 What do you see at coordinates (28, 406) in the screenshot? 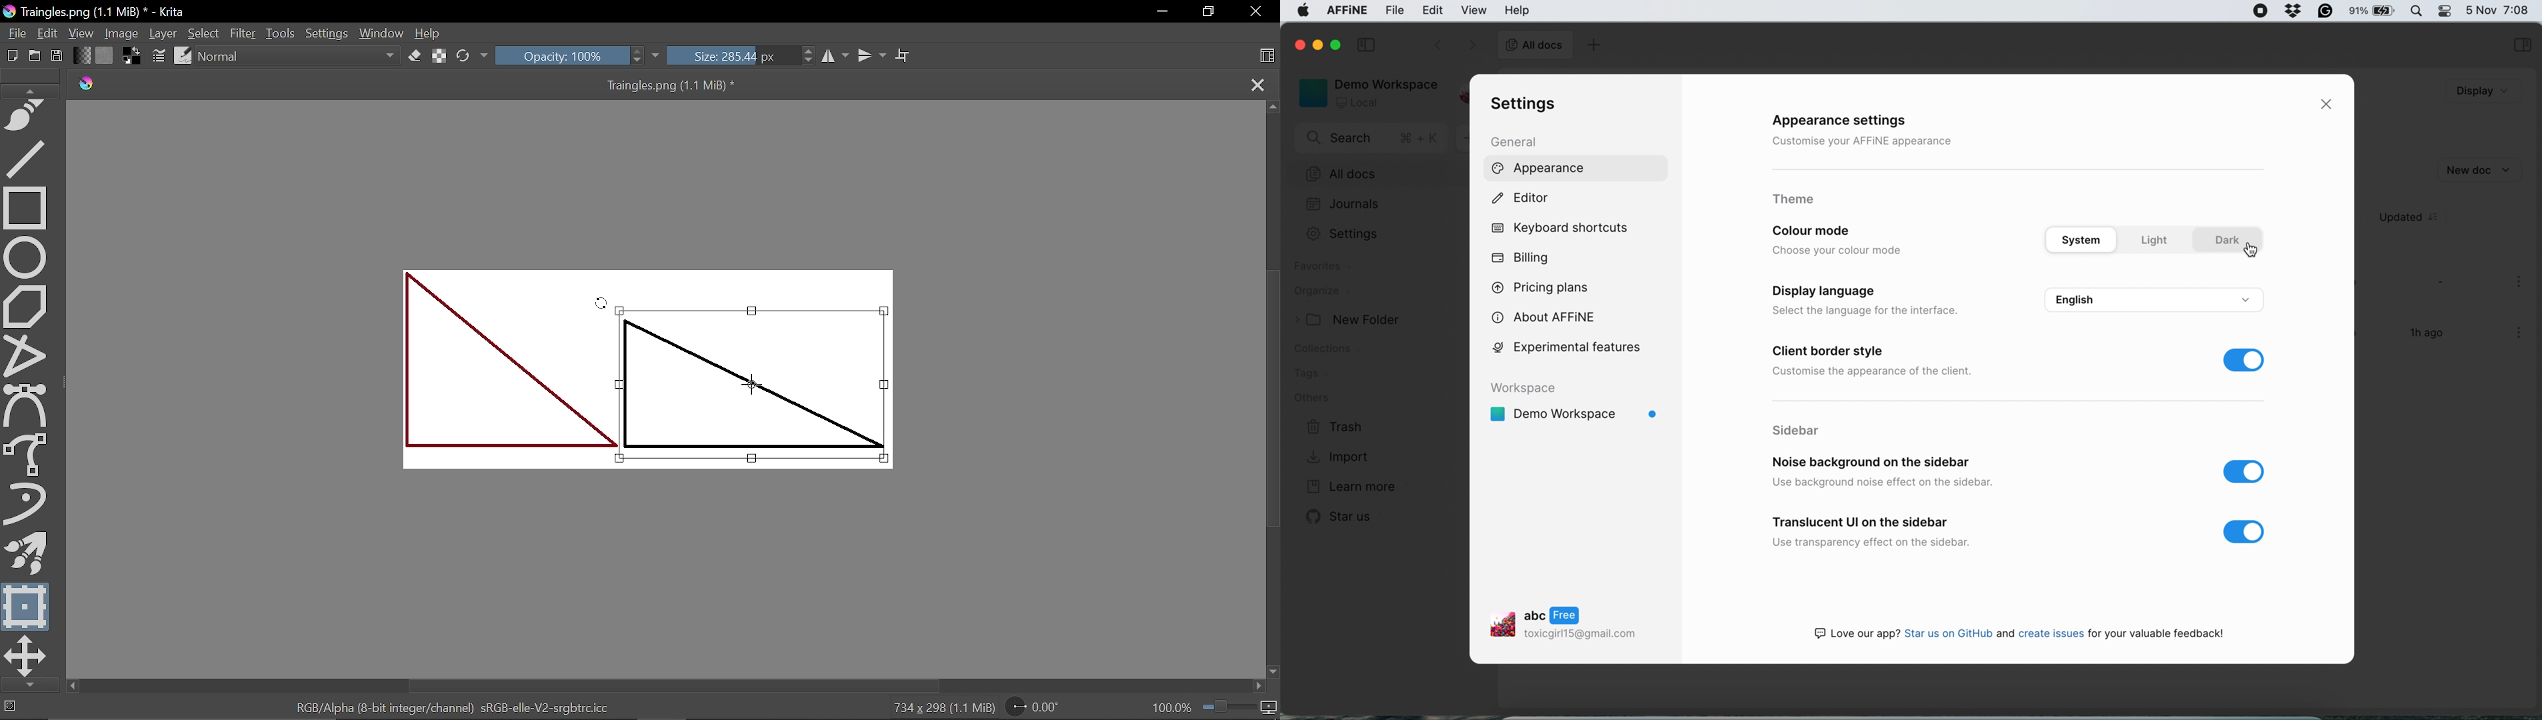
I see `Bezier curve tool` at bounding box center [28, 406].